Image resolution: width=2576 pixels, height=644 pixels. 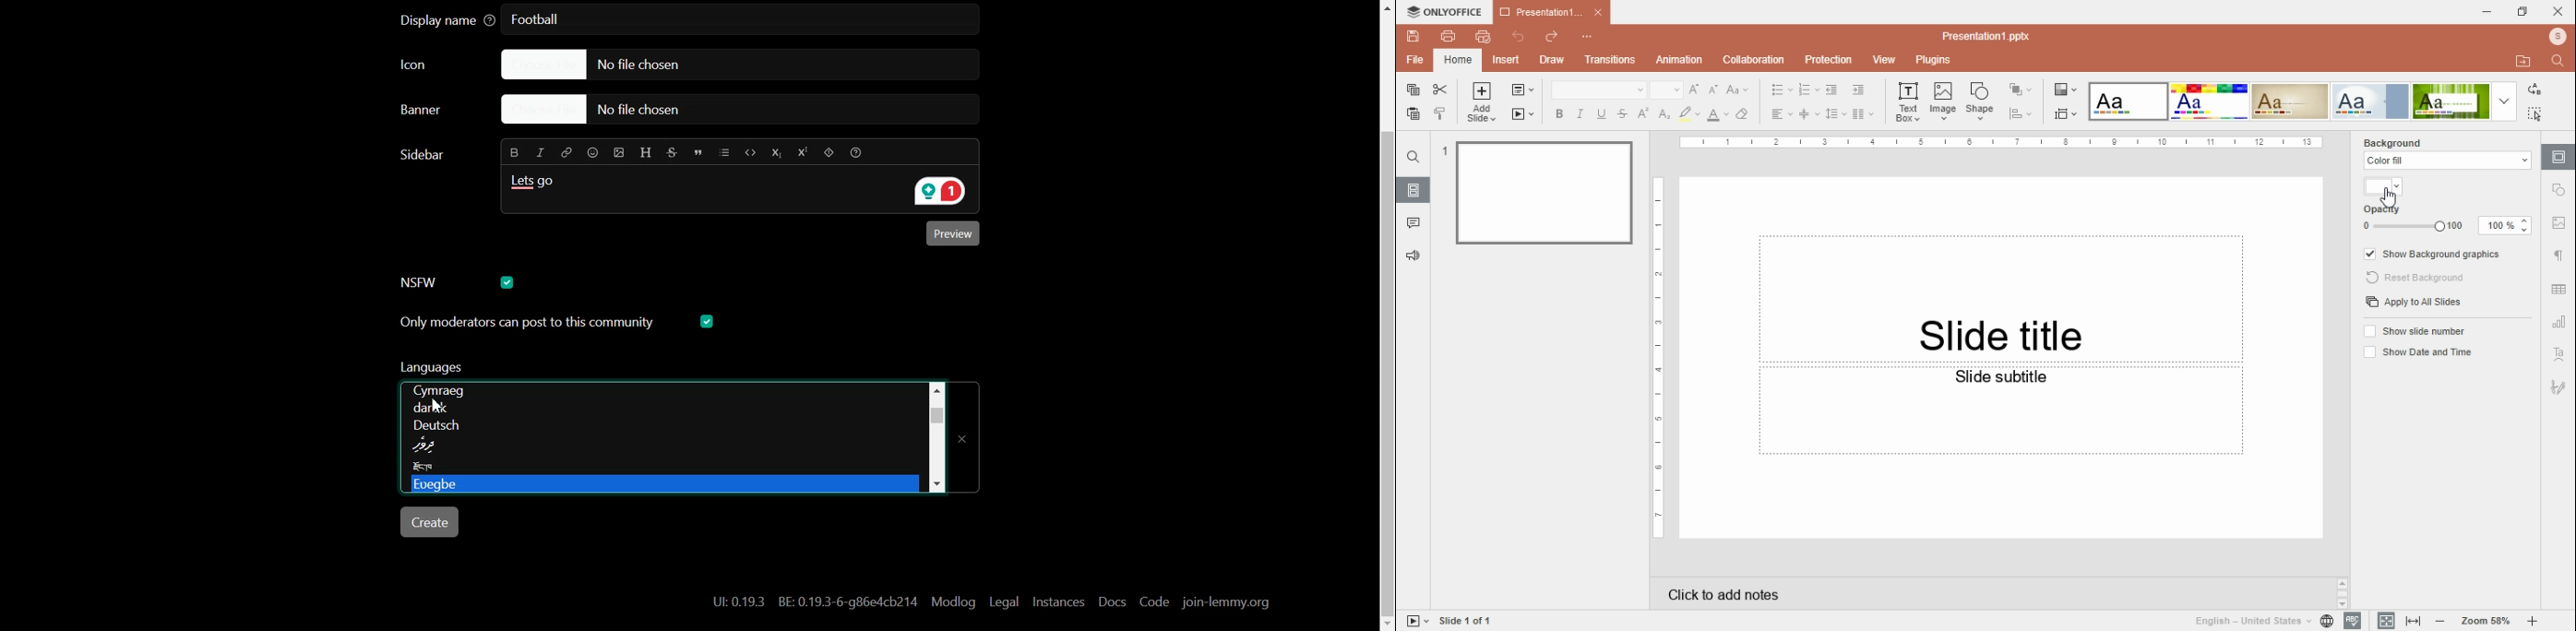 What do you see at coordinates (1551, 37) in the screenshot?
I see `redo` at bounding box center [1551, 37].